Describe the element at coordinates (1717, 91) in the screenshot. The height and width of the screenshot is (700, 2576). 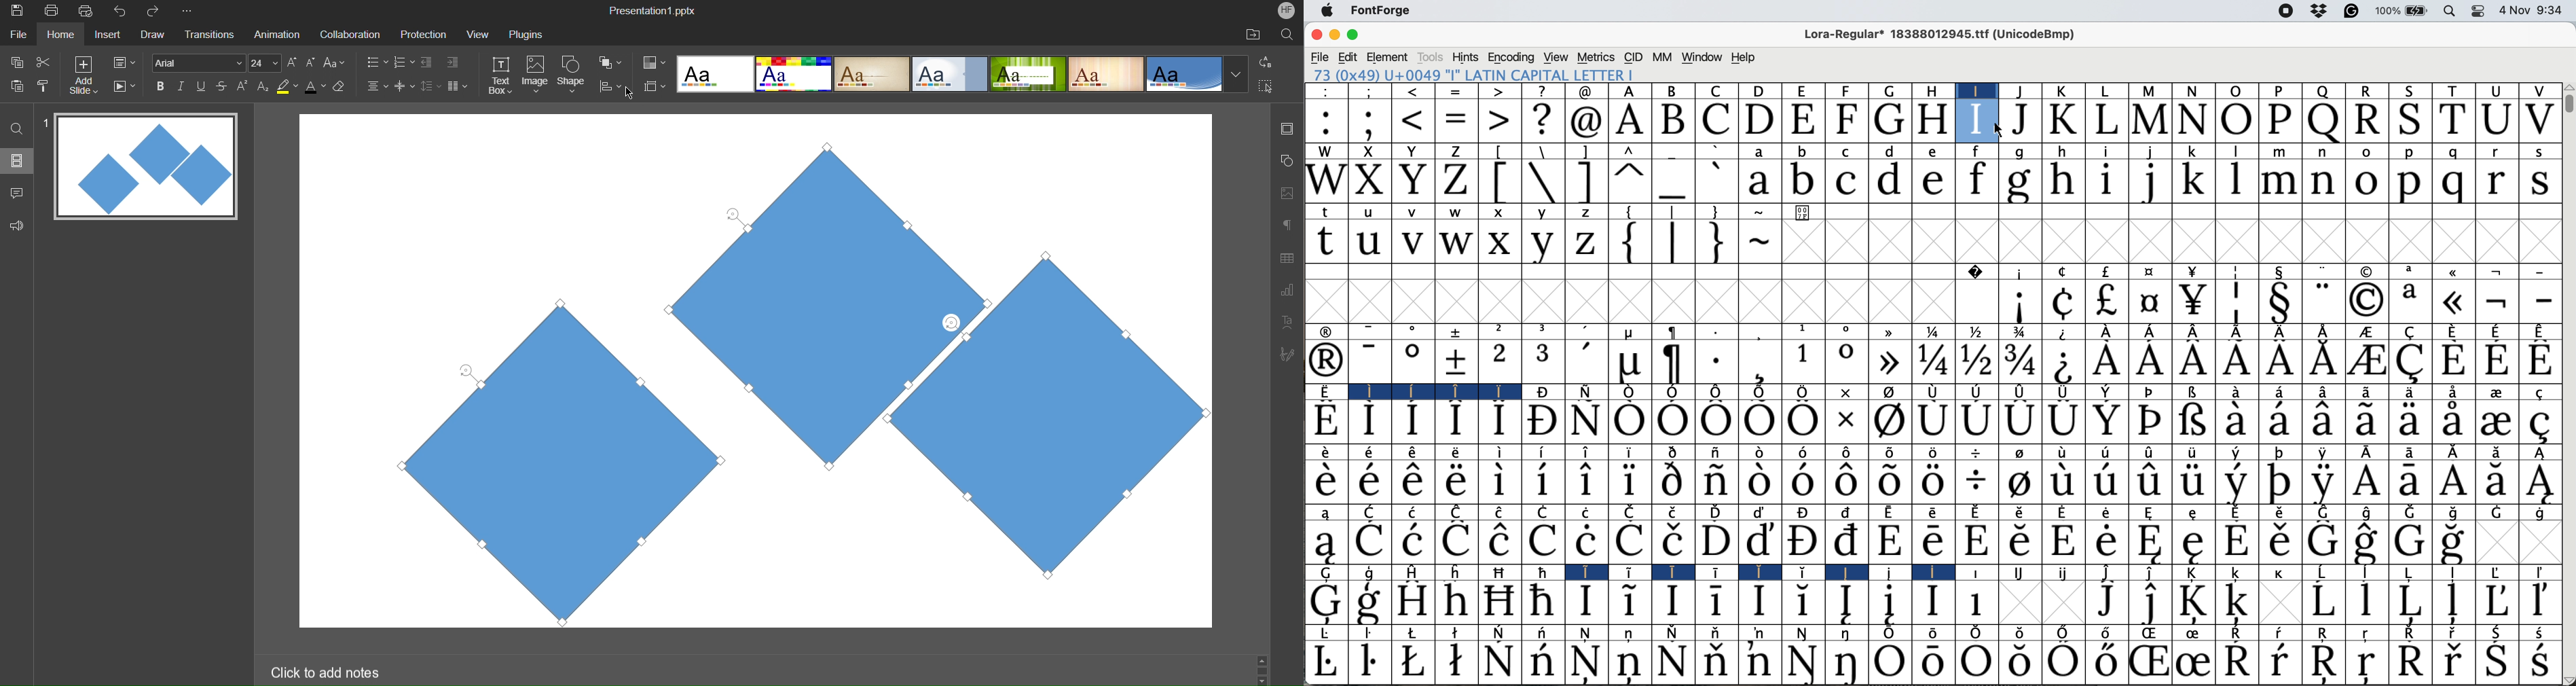
I see `C` at that location.